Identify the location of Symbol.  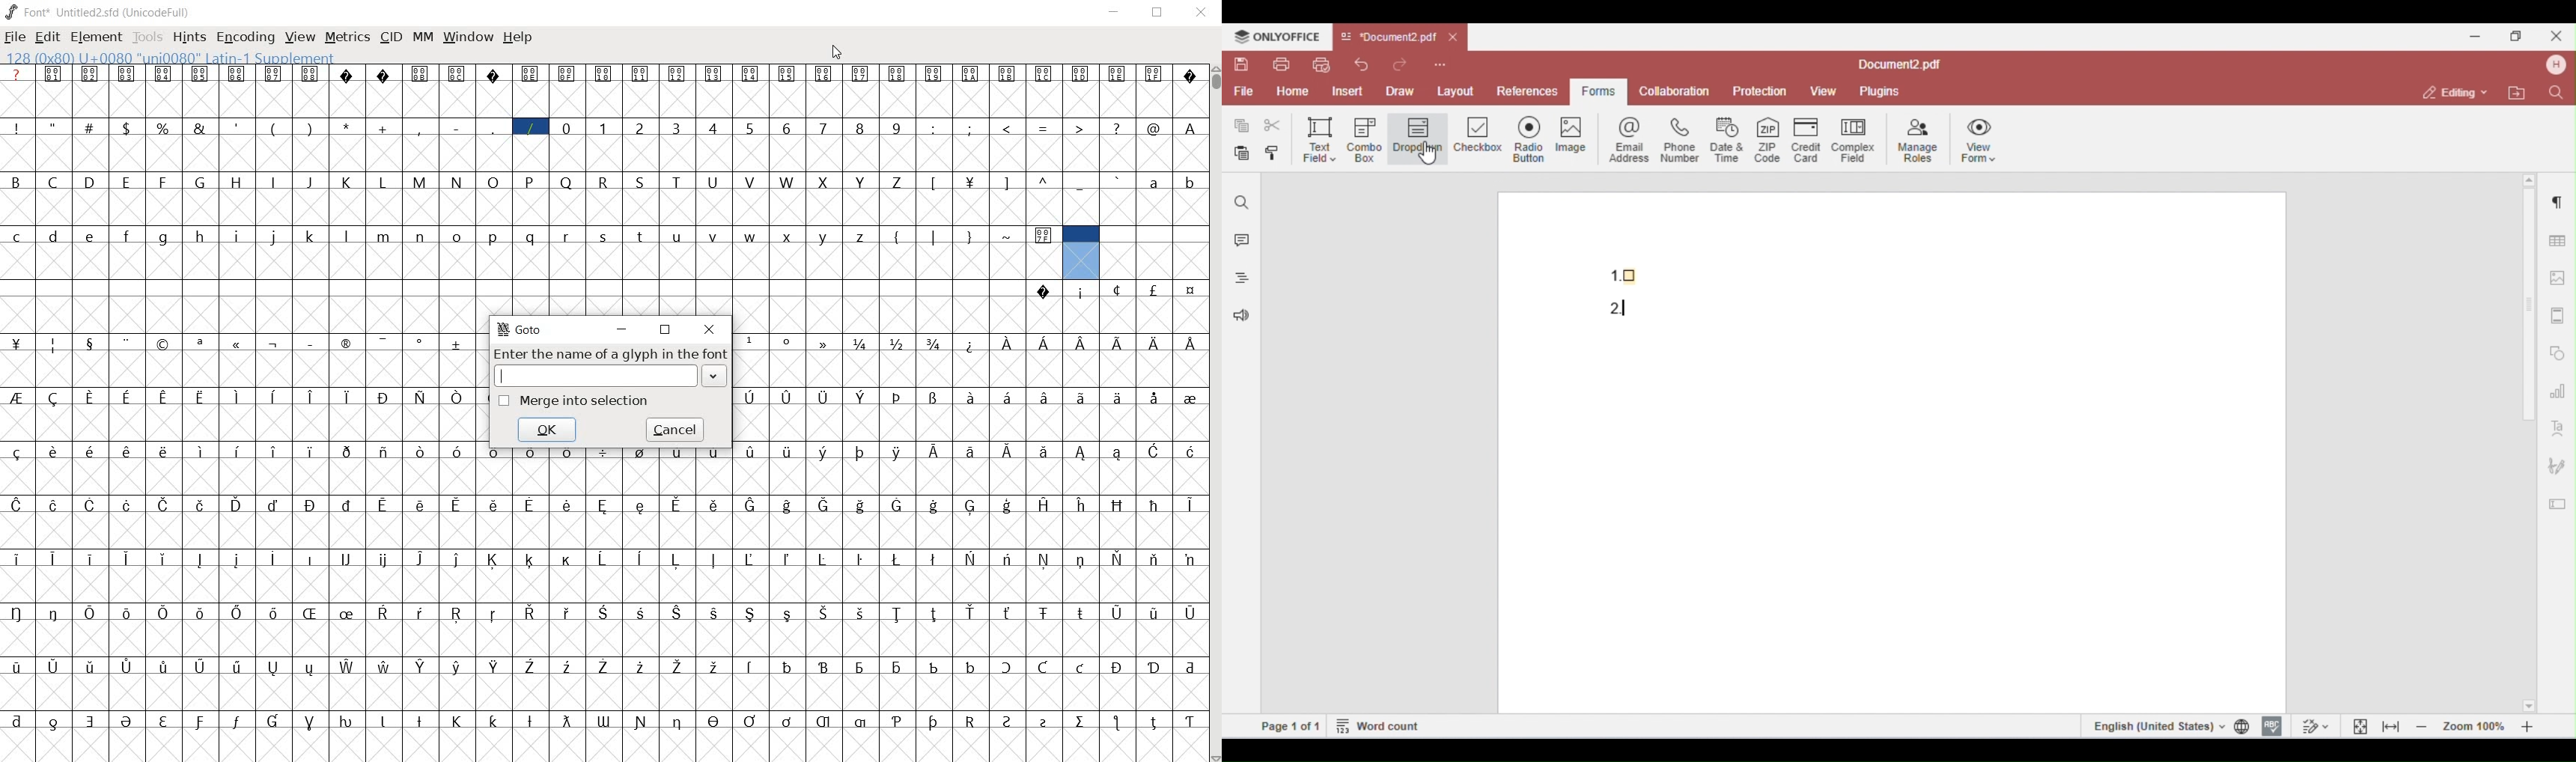
(274, 73).